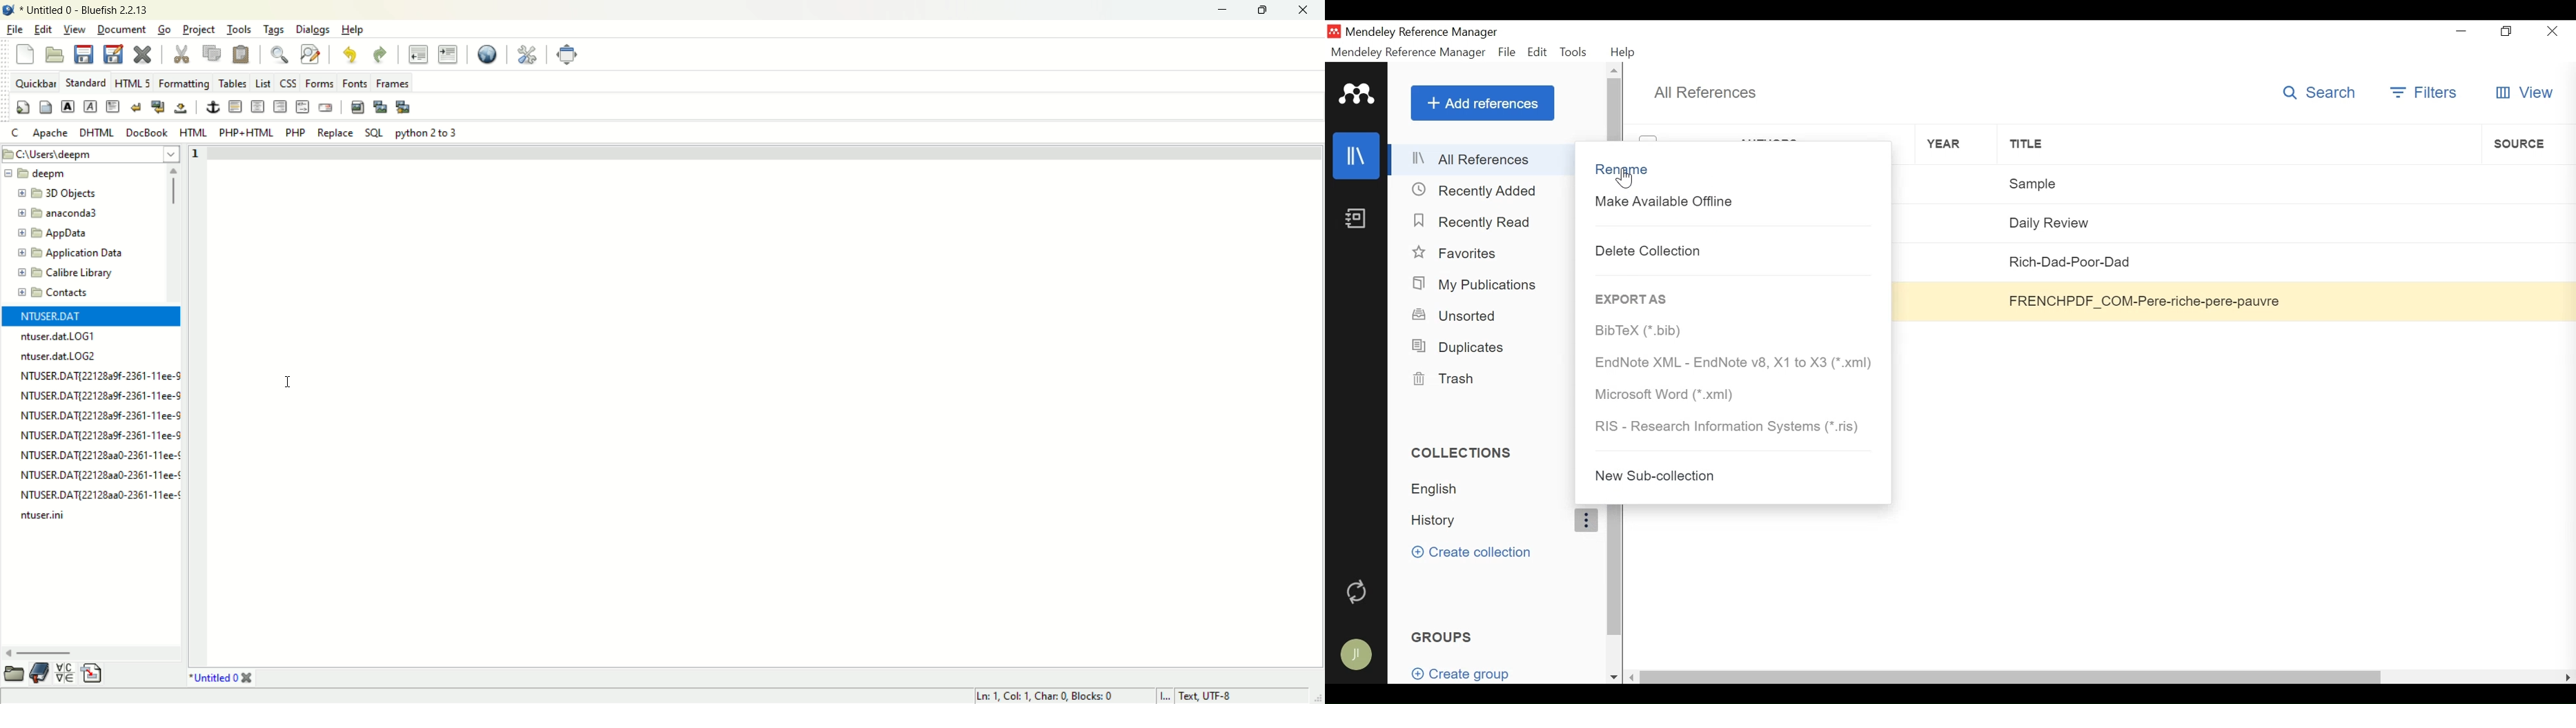 The image size is (2576, 728). What do you see at coordinates (2550, 31) in the screenshot?
I see `Close` at bounding box center [2550, 31].